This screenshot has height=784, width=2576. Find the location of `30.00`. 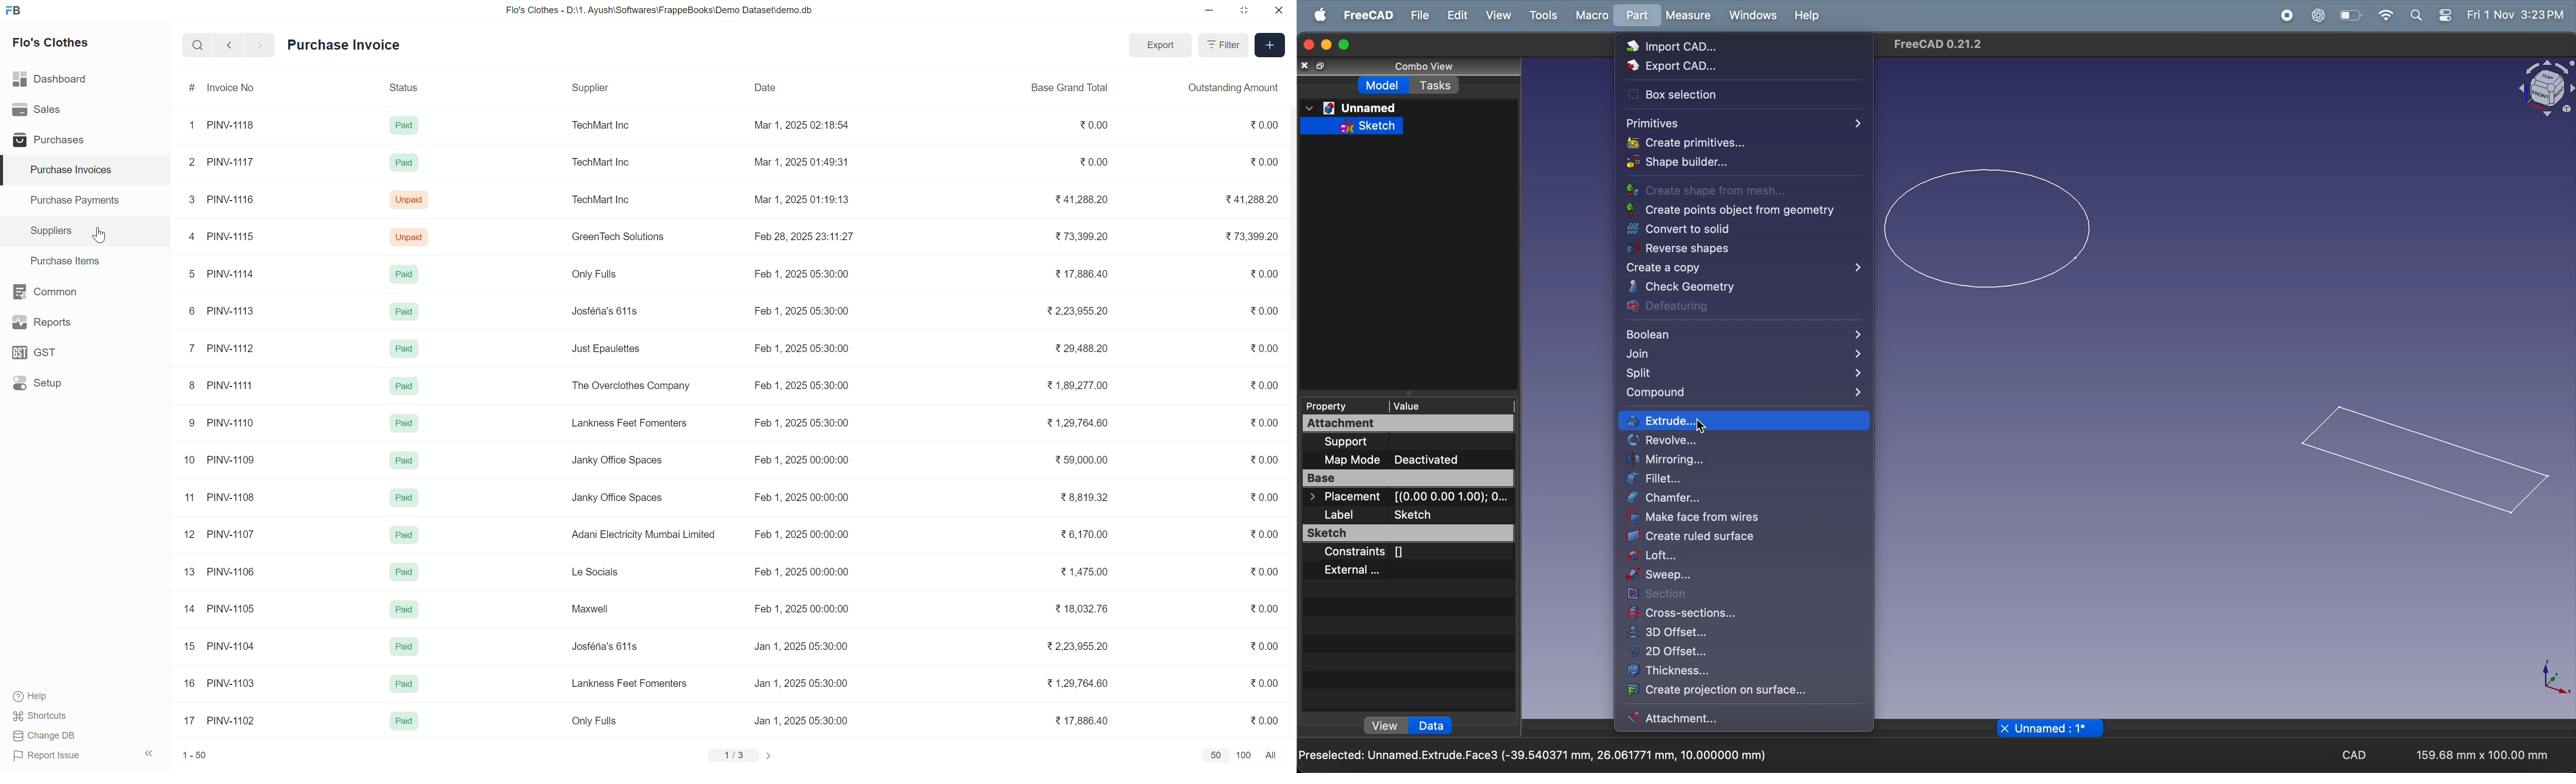

30.00 is located at coordinates (1261, 607).